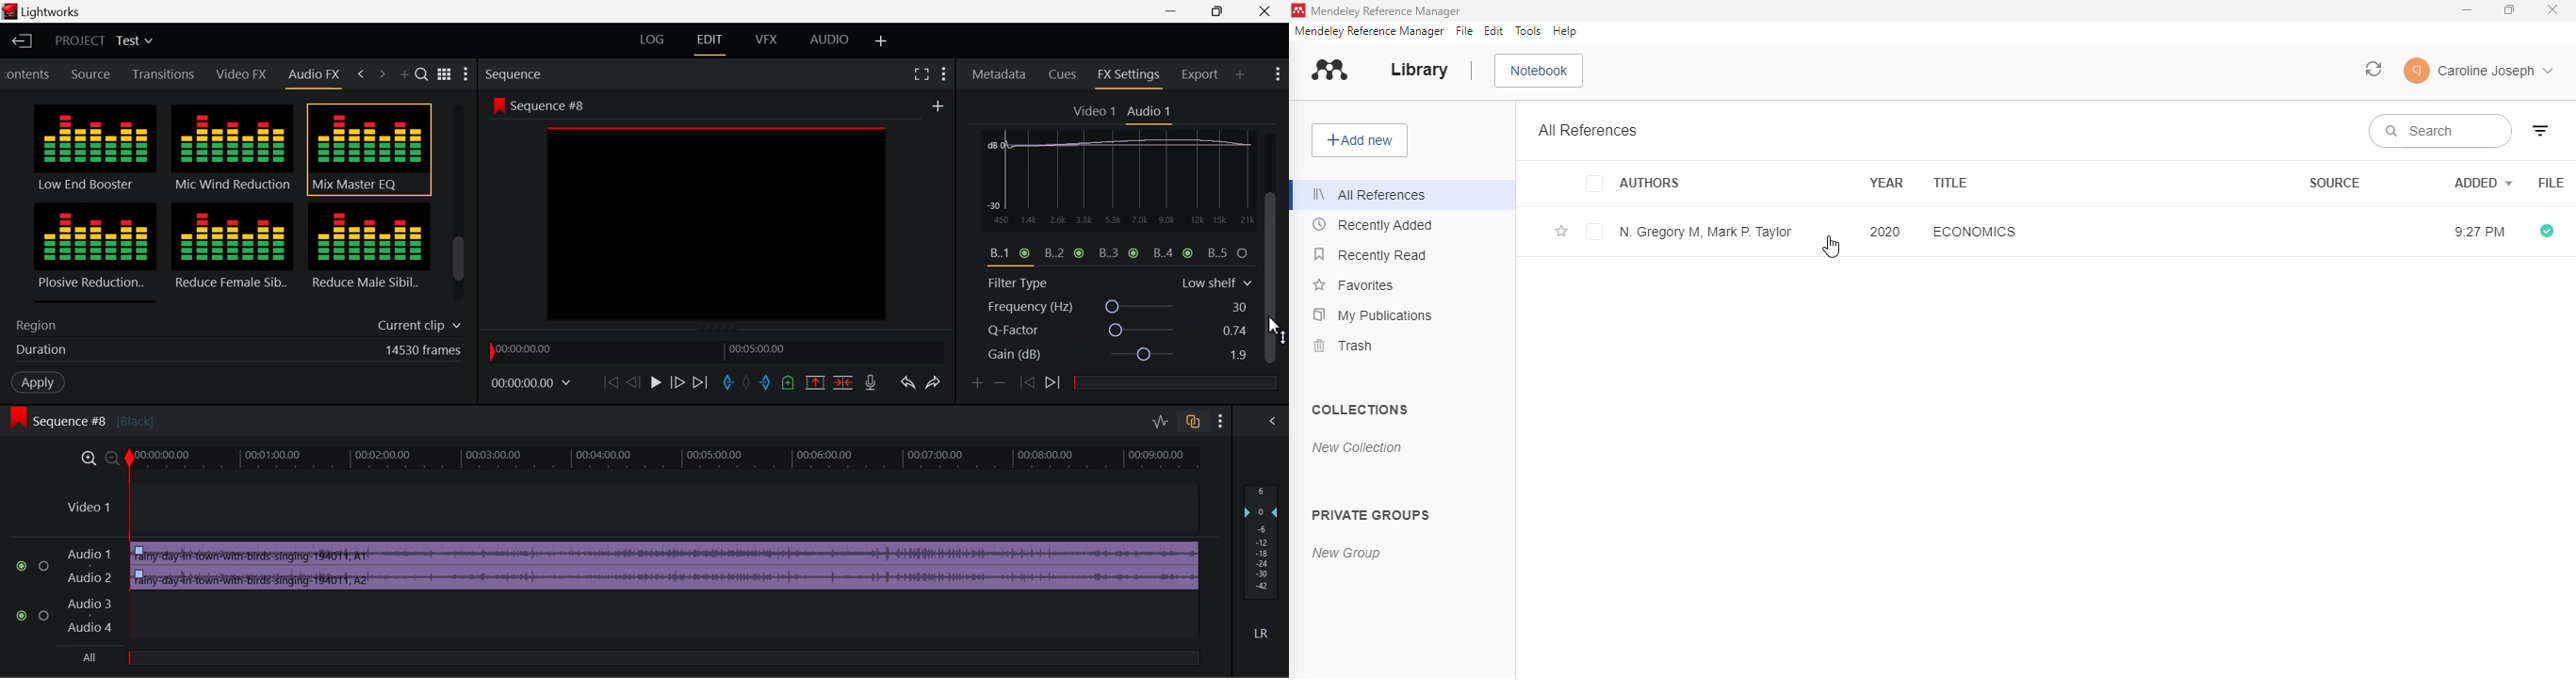  Describe the element at coordinates (813, 382) in the screenshot. I see `Remove Marked Section` at that location.